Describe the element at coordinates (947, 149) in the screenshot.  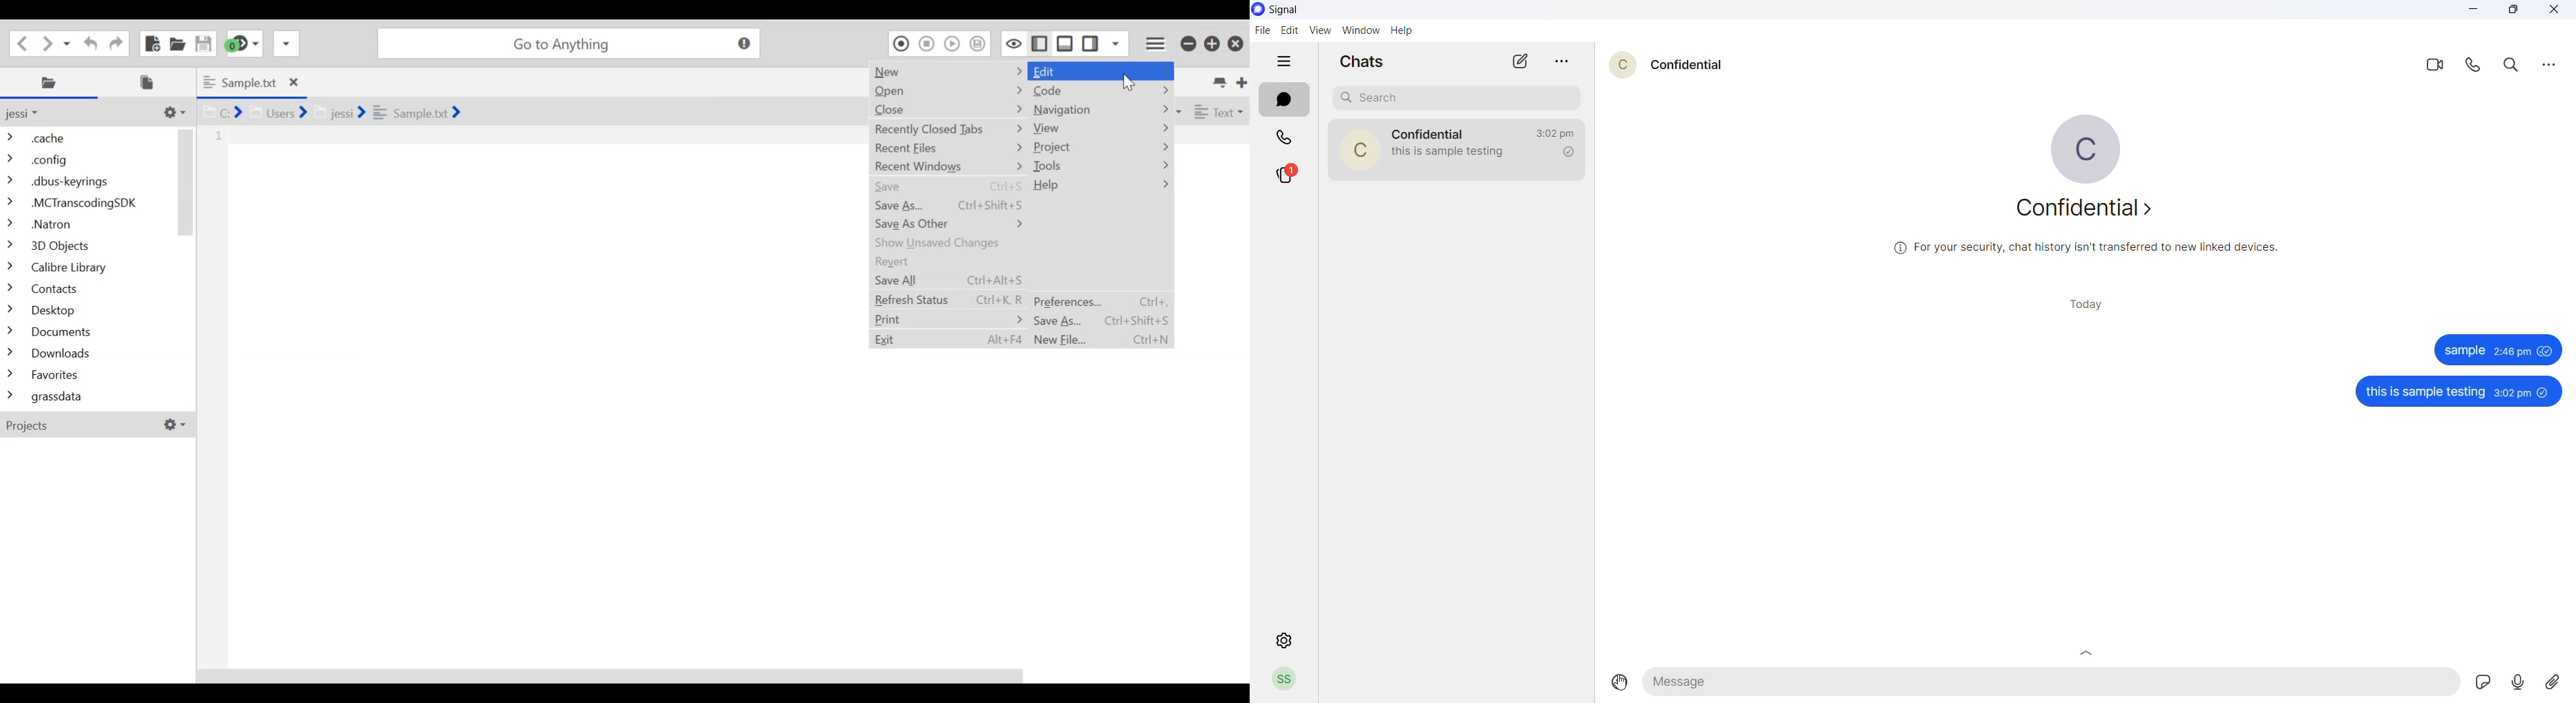
I see `Recent File` at that location.